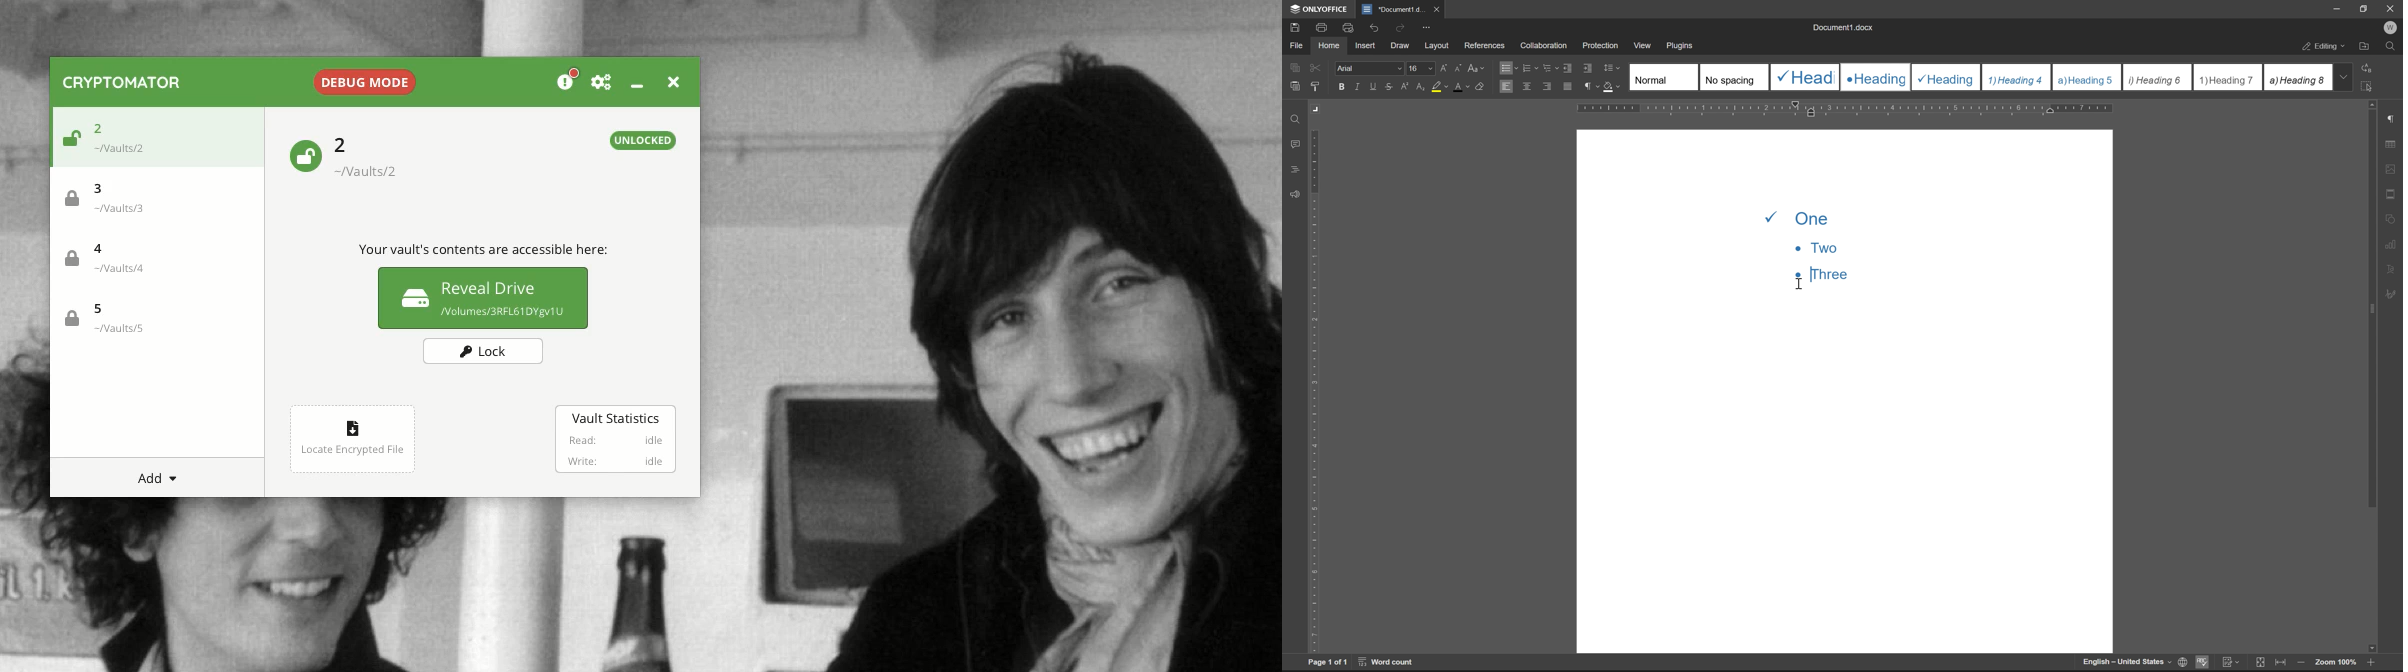  What do you see at coordinates (2392, 9) in the screenshot?
I see `Close` at bounding box center [2392, 9].